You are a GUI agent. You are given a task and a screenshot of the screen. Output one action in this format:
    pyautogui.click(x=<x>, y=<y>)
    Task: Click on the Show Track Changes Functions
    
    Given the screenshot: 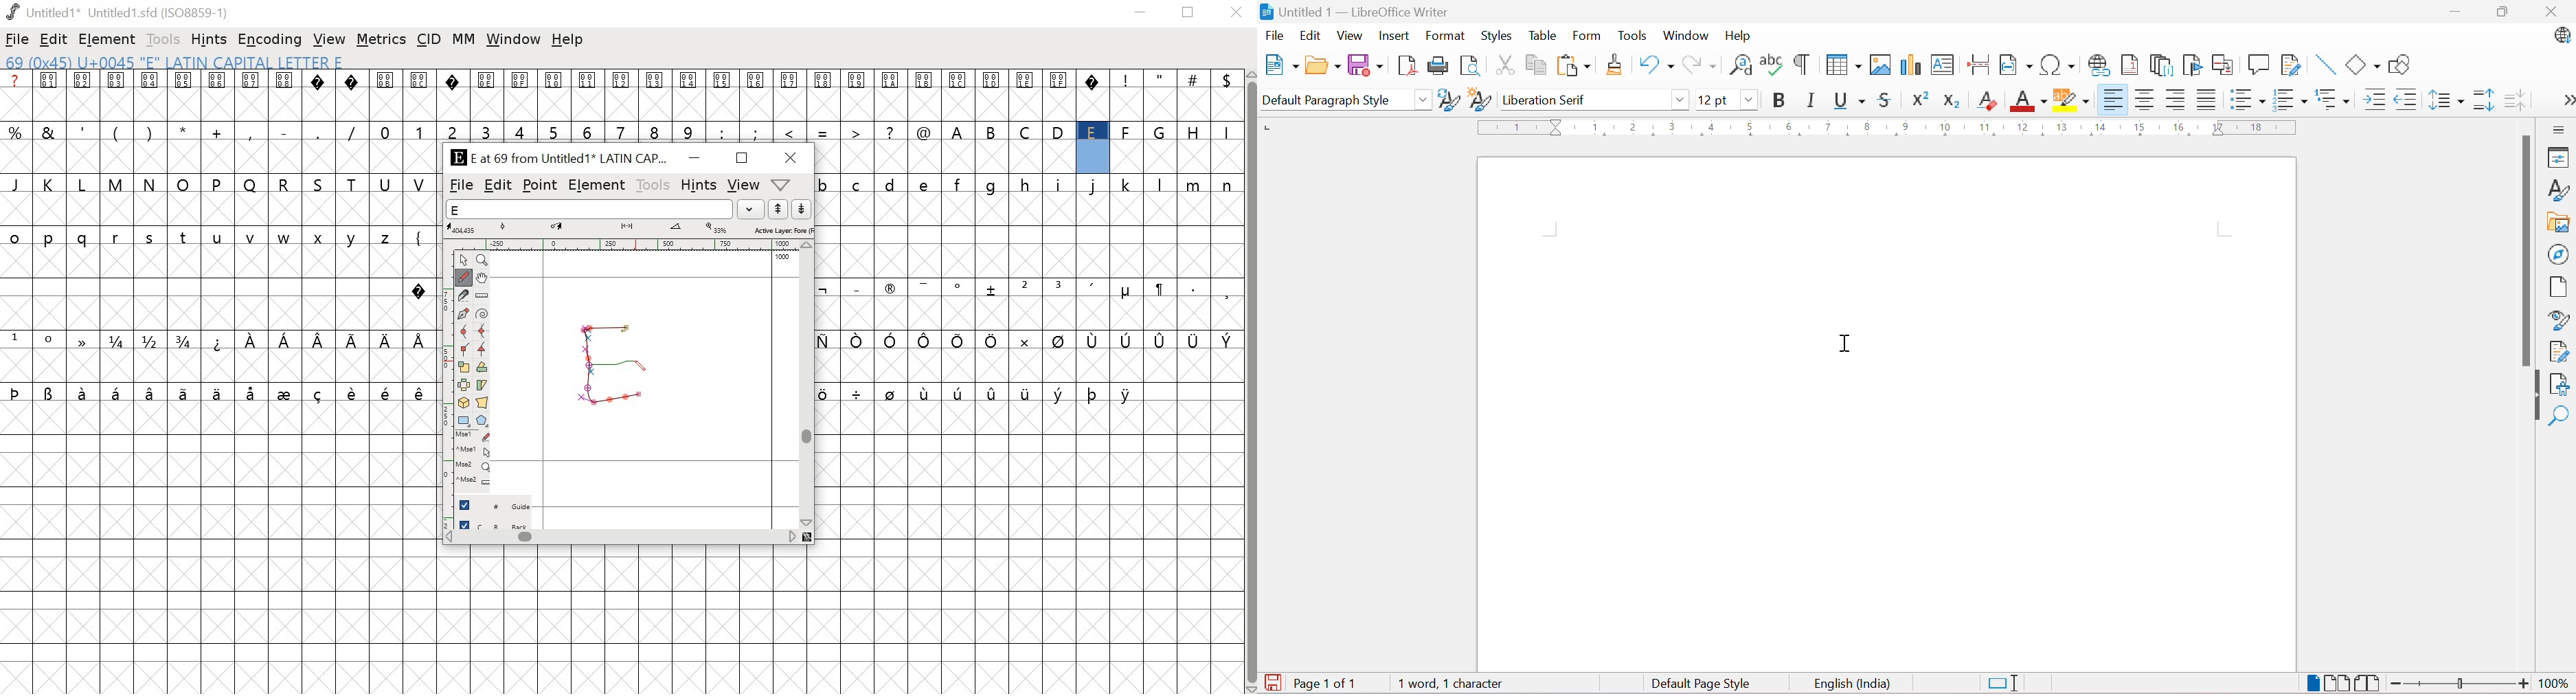 What is the action you would take?
    pyautogui.click(x=2292, y=65)
    